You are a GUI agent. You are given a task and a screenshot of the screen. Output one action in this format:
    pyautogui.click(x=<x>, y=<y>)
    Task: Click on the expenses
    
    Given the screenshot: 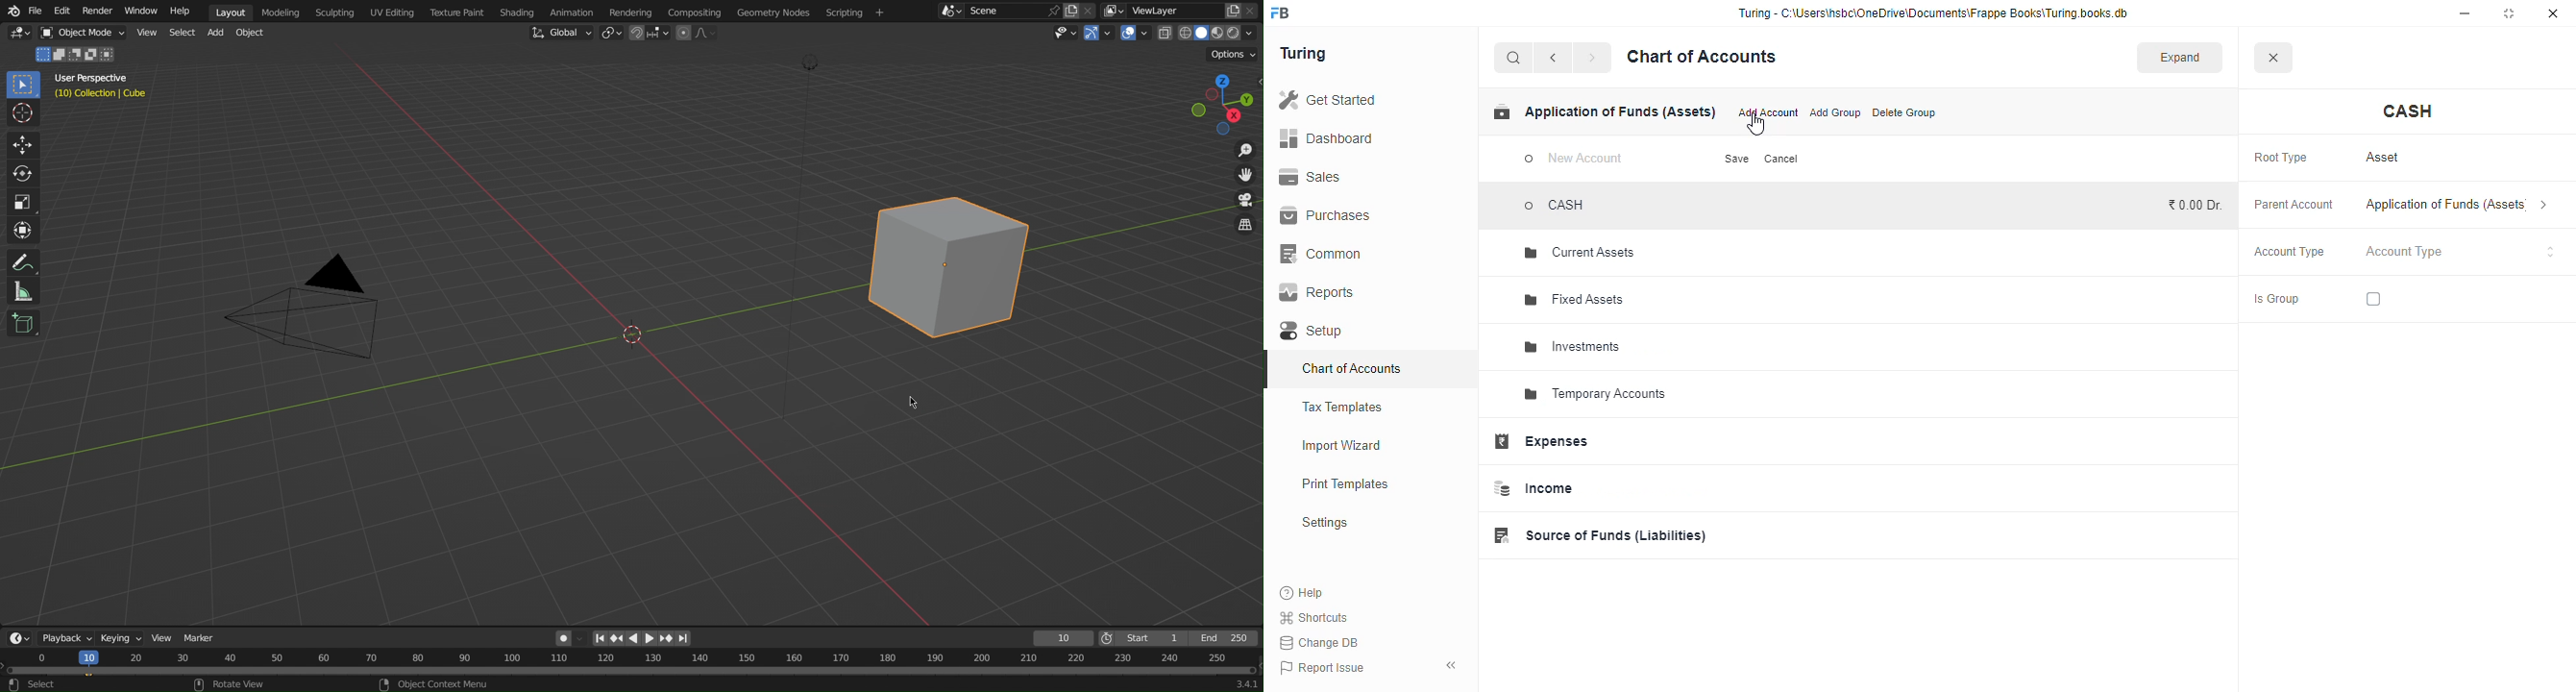 What is the action you would take?
    pyautogui.click(x=1540, y=441)
    